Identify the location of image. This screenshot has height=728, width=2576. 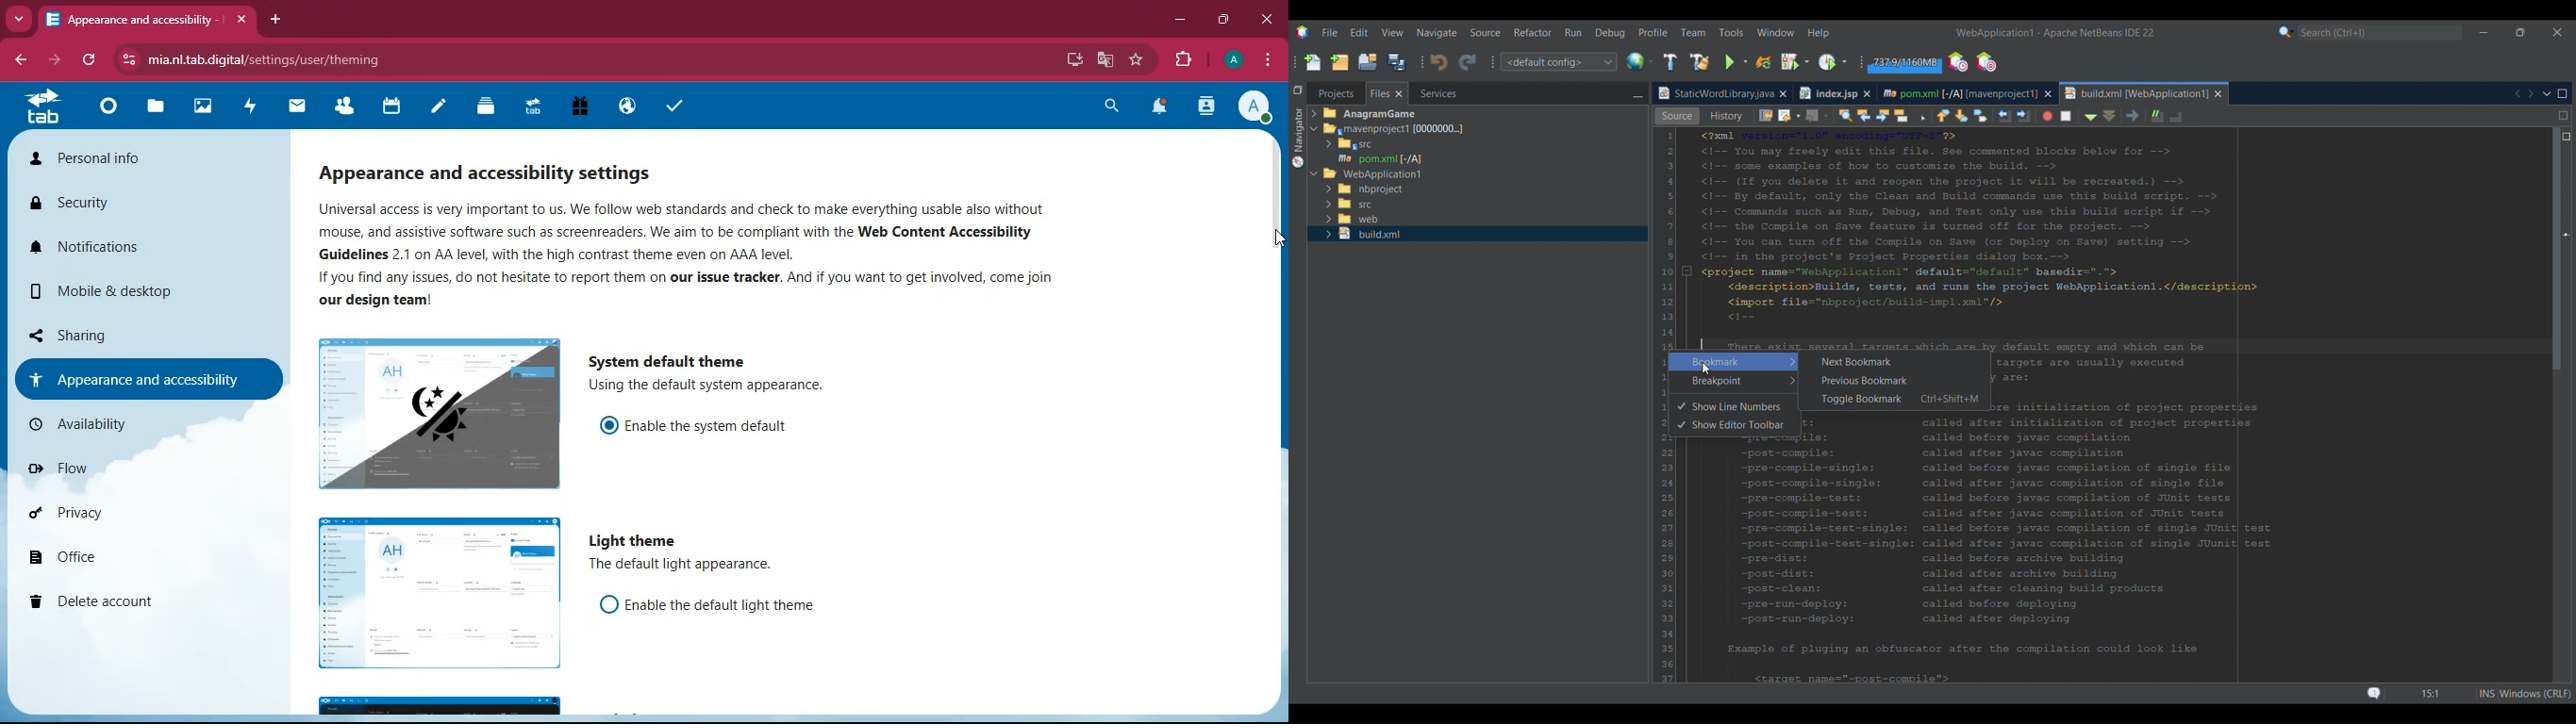
(443, 705).